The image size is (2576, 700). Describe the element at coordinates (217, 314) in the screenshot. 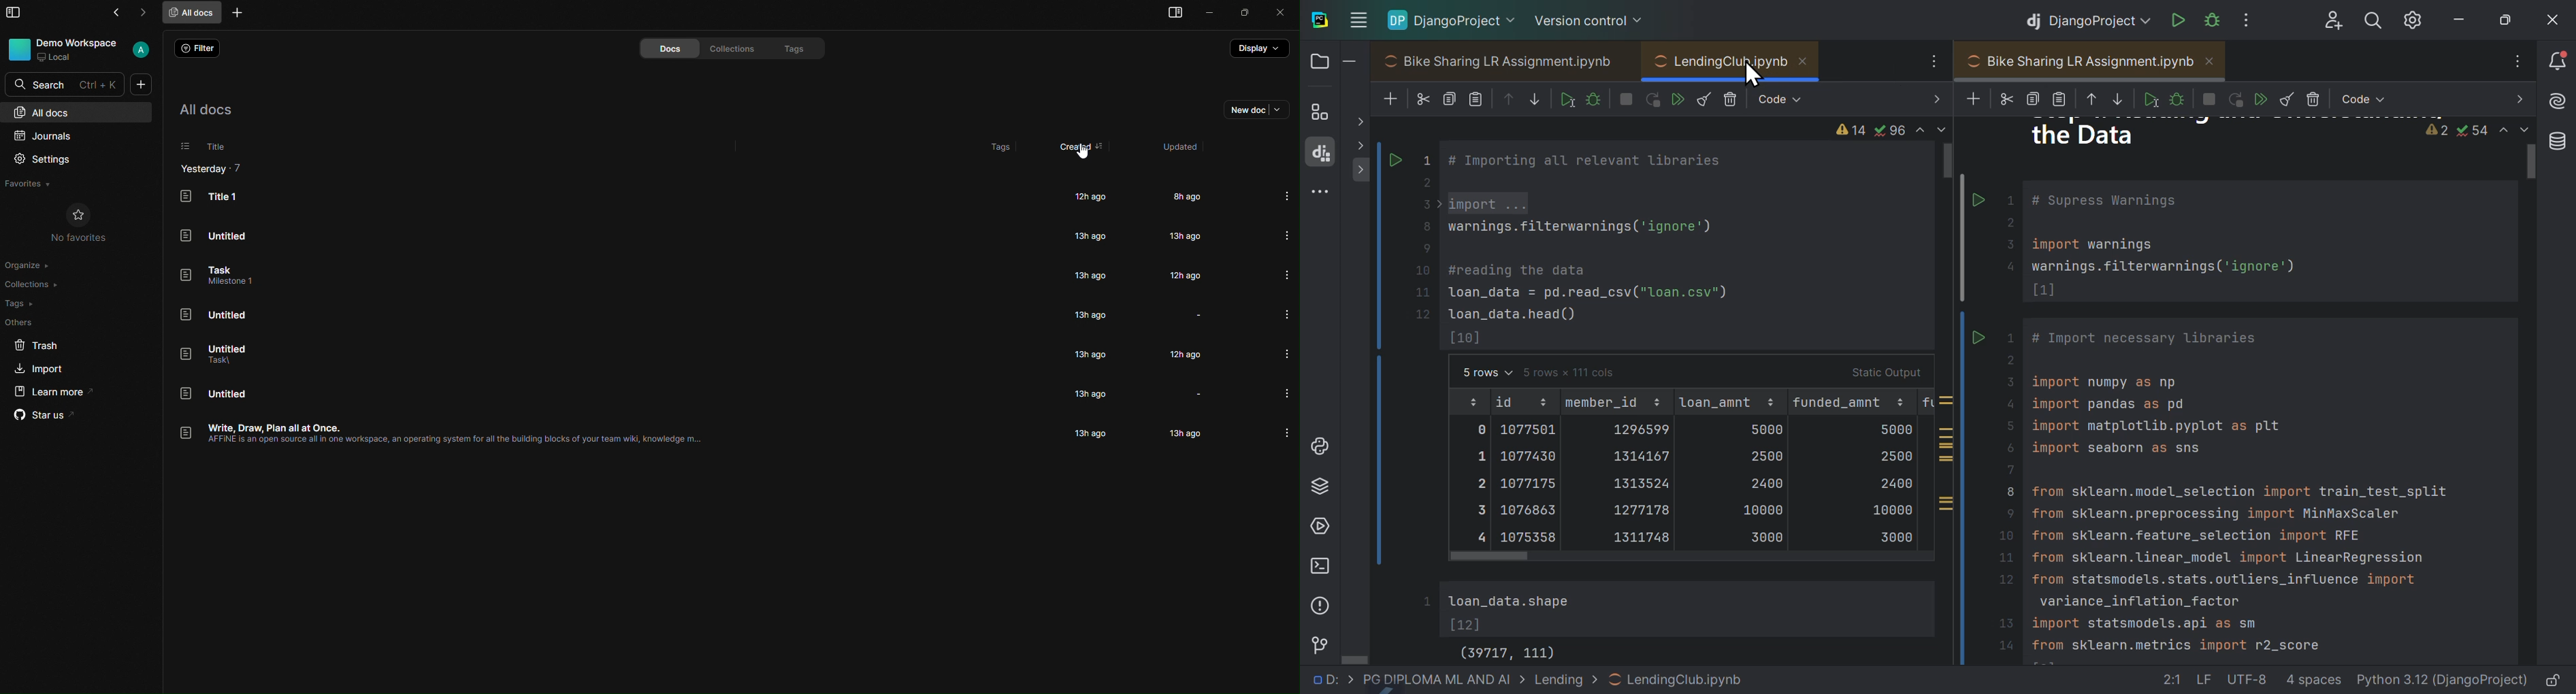

I see `Untitled` at that location.